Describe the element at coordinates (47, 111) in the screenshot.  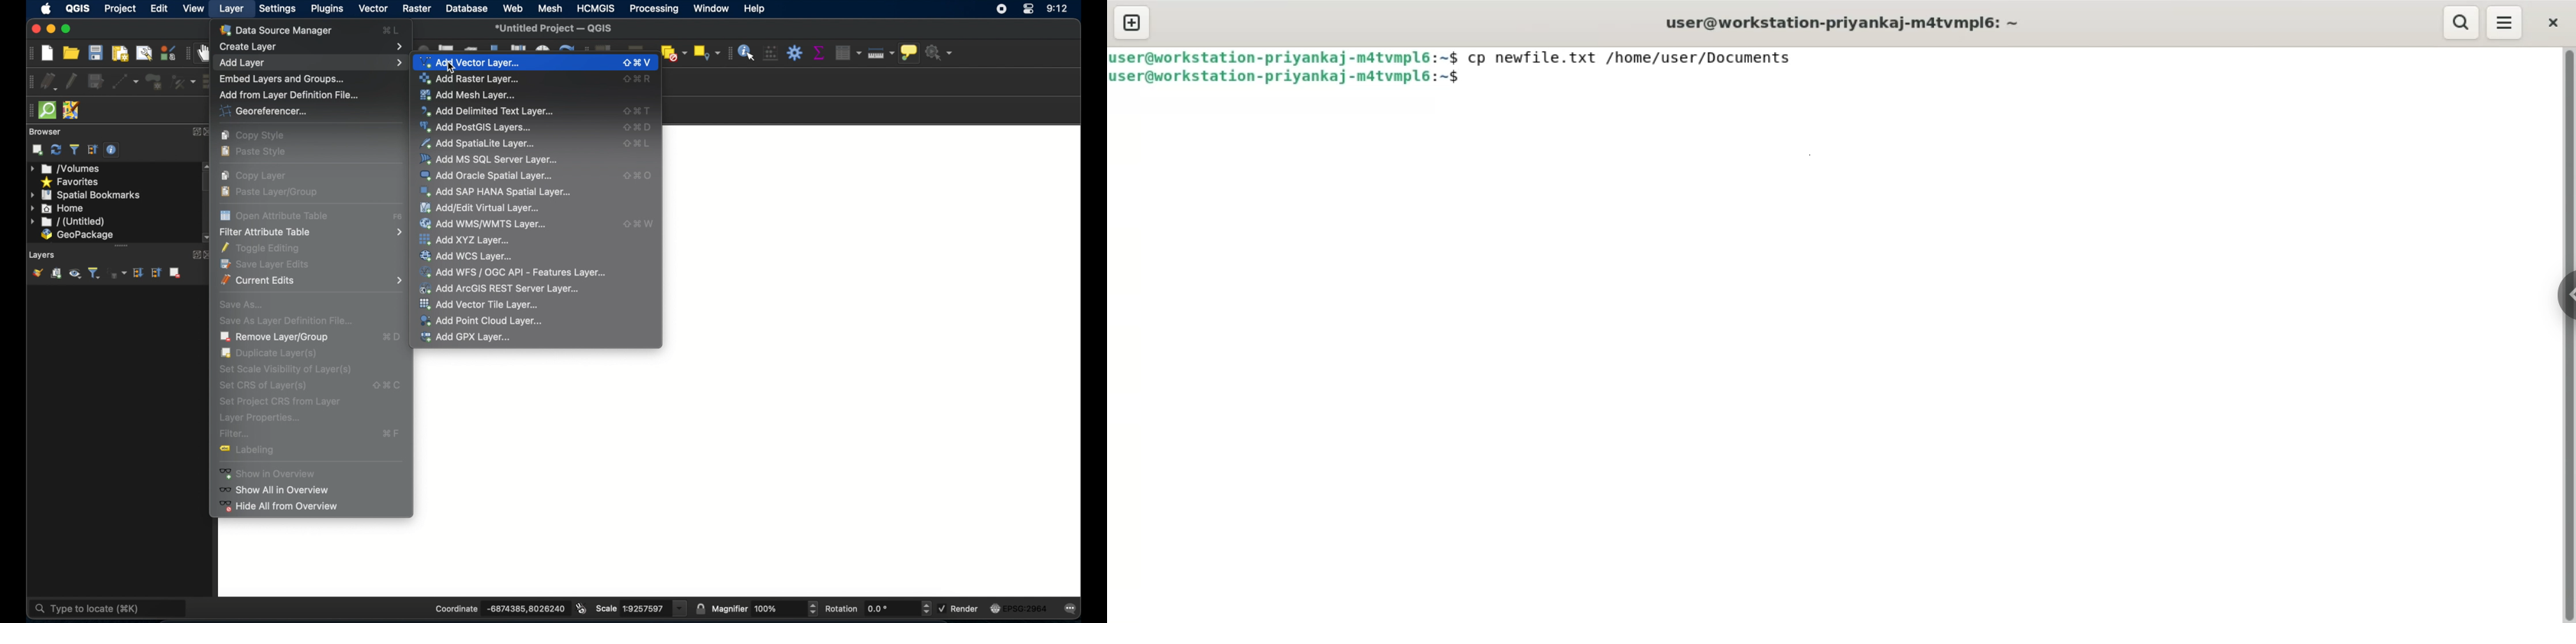
I see `quicksom` at that location.